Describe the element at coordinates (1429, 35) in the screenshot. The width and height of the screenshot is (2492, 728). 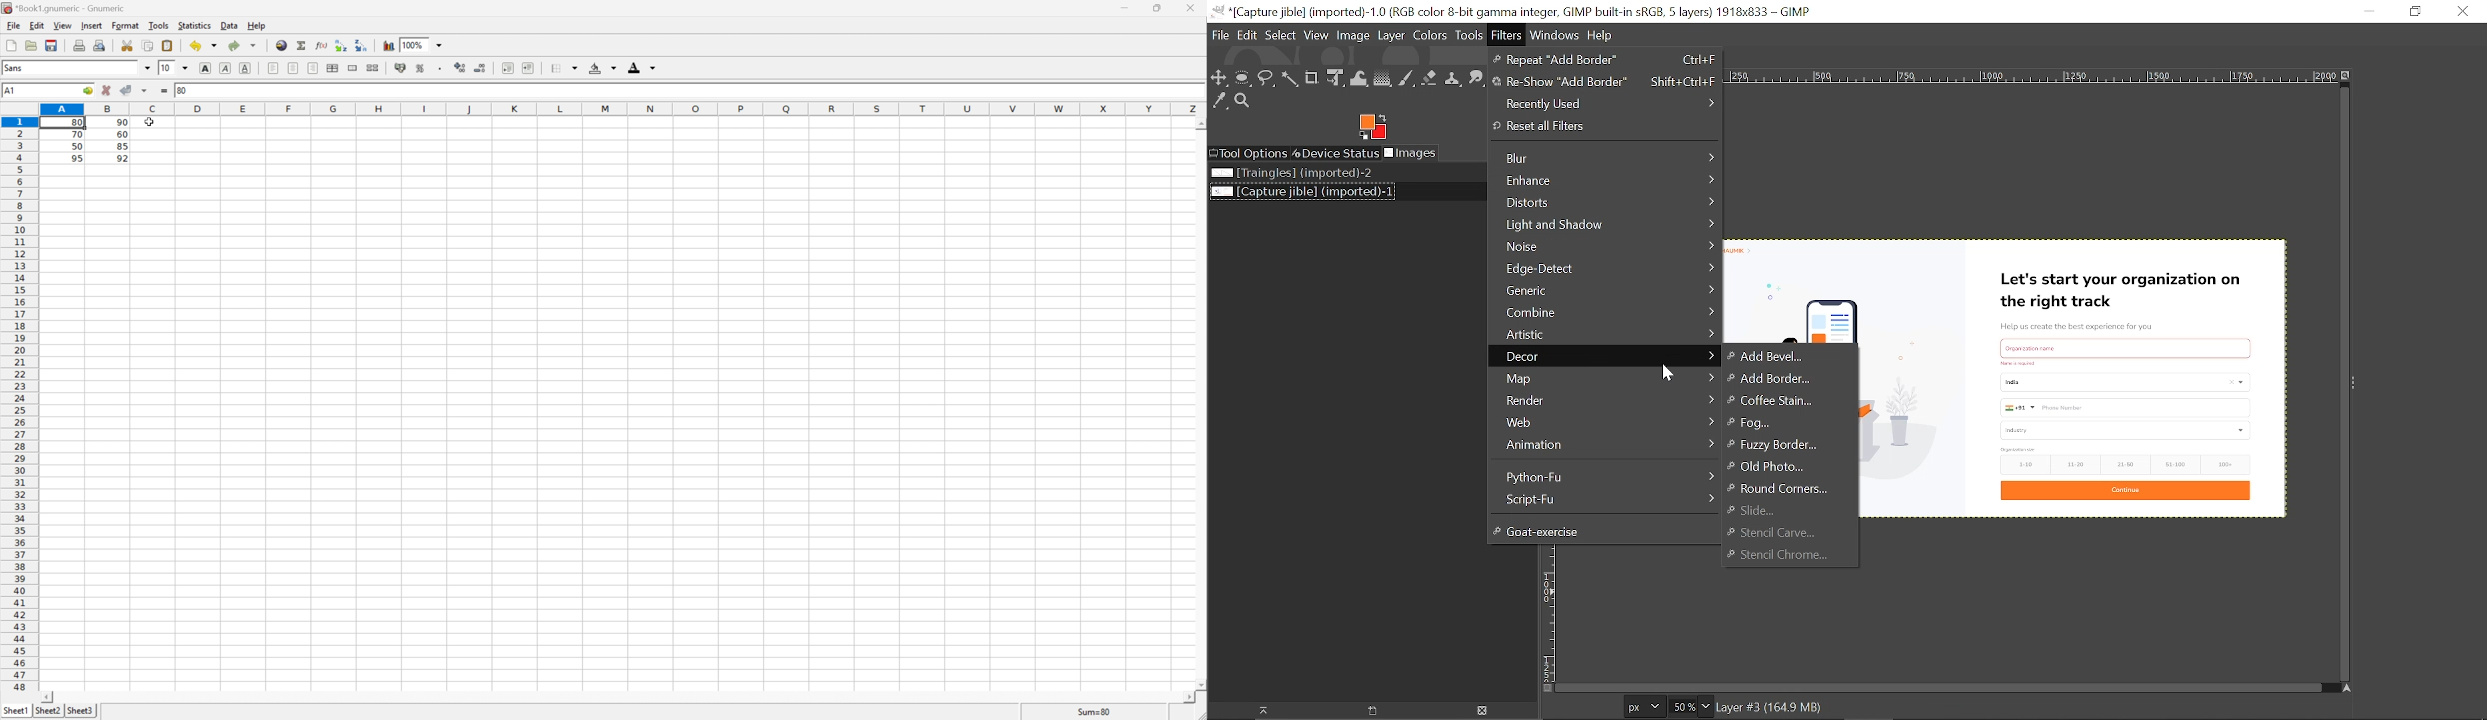
I see `Colors` at that location.